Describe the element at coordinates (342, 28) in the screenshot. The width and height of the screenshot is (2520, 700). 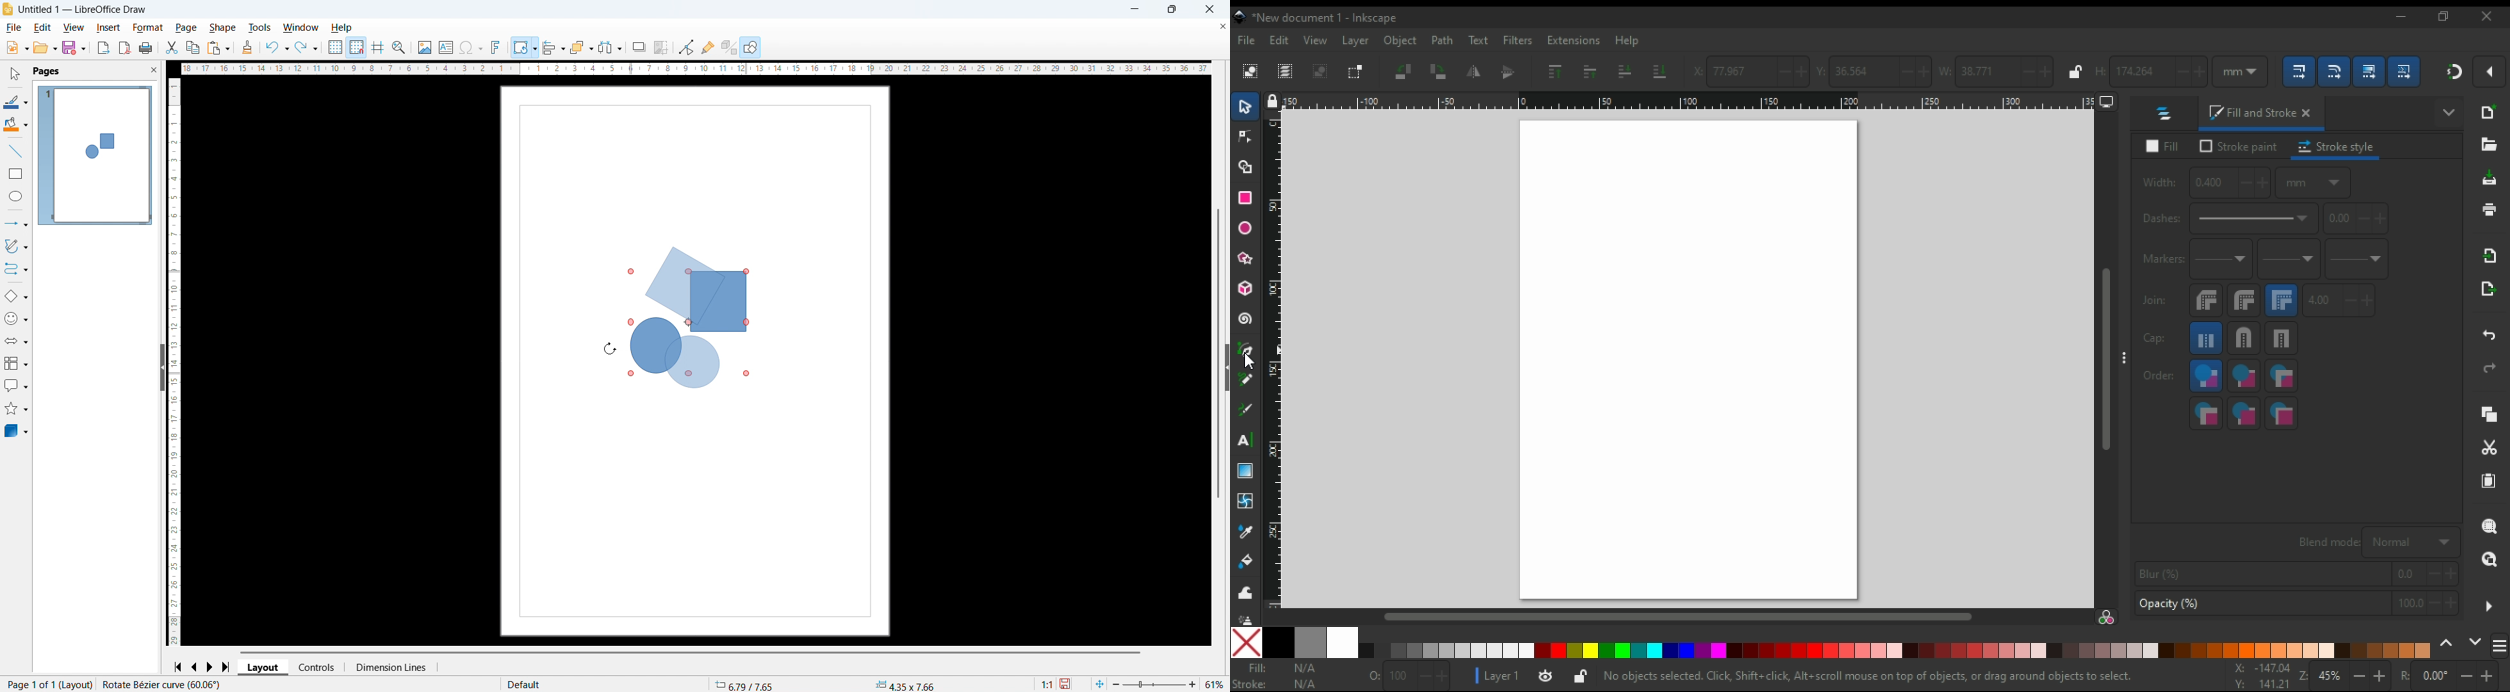
I see `help ` at that location.